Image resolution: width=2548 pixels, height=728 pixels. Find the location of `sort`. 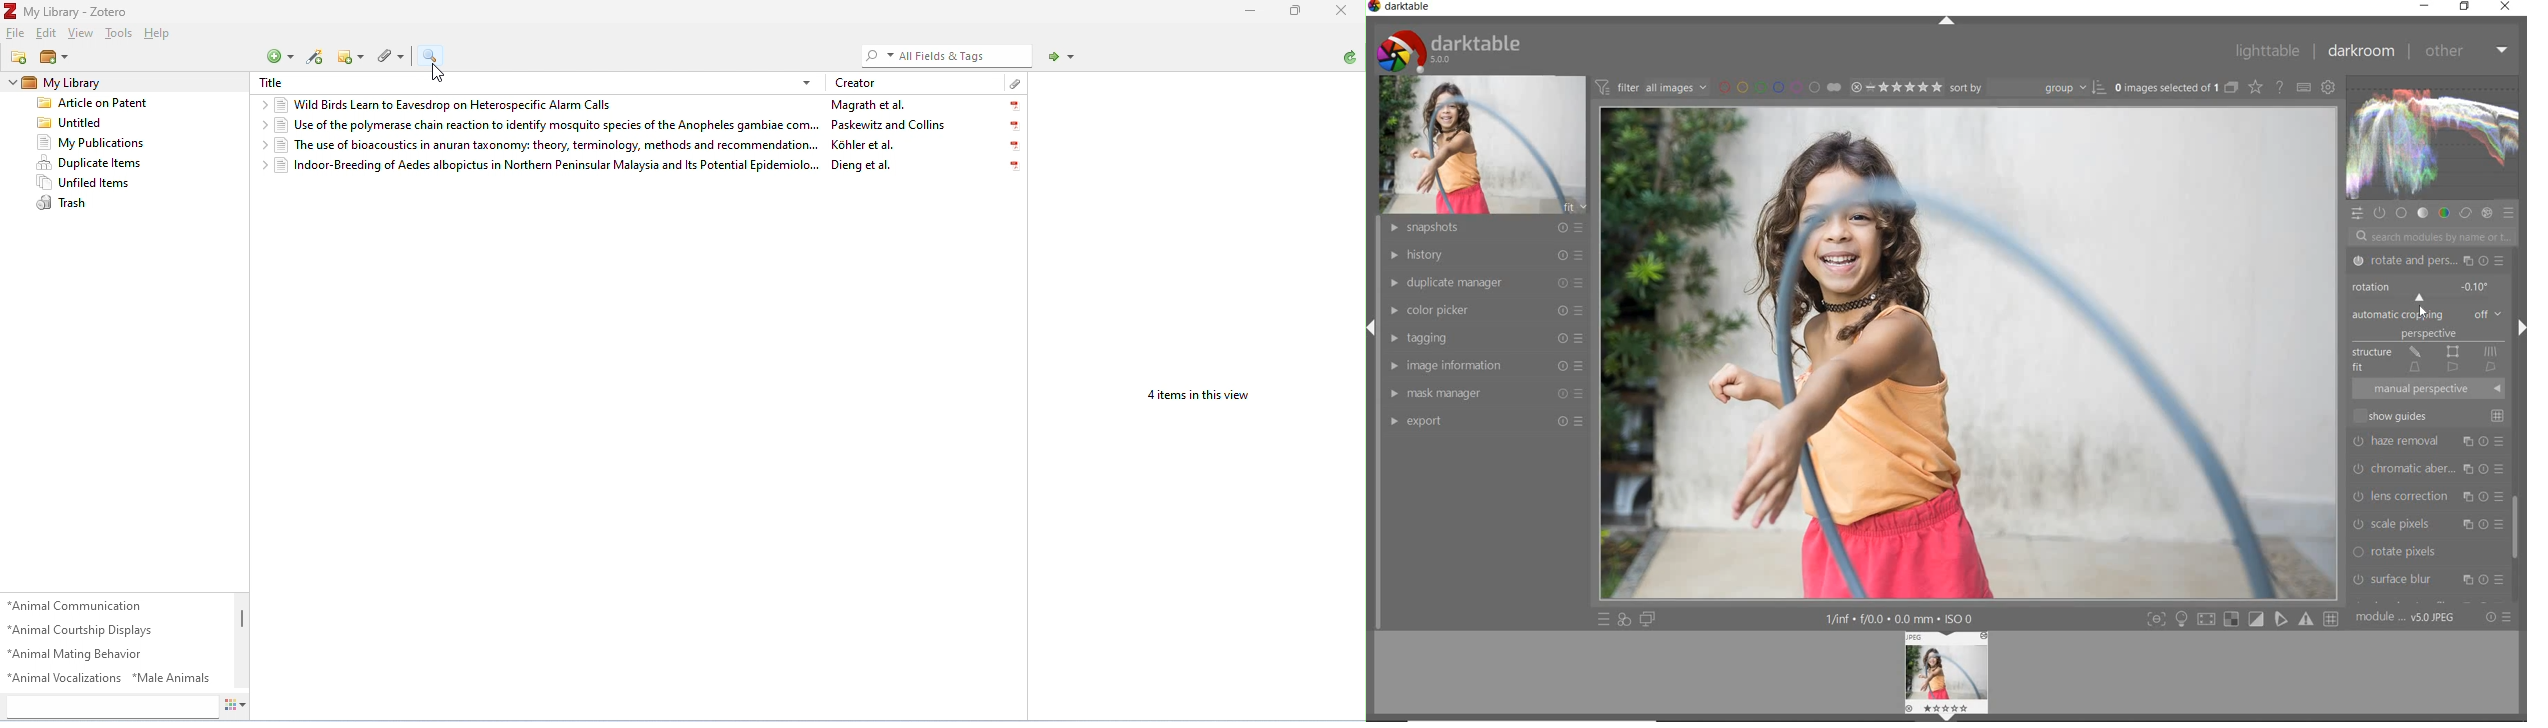

sort is located at coordinates (2029, 86).